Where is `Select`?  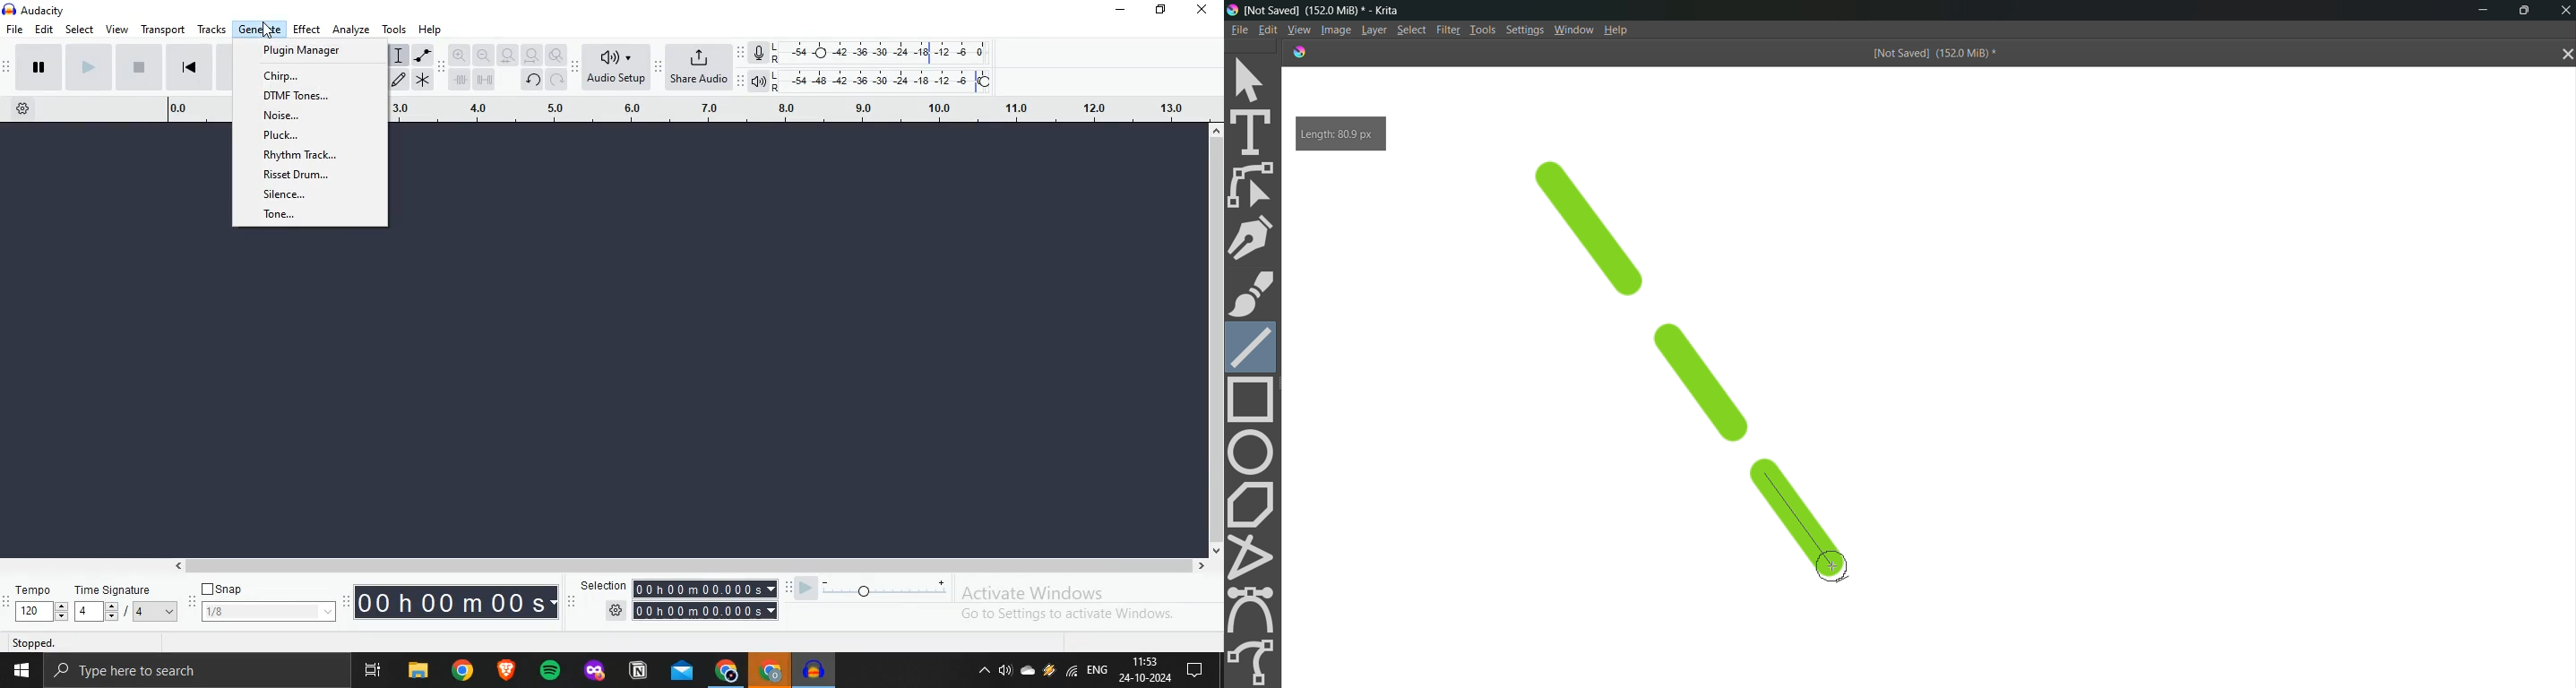 Select is located at coordinates (81, 30).